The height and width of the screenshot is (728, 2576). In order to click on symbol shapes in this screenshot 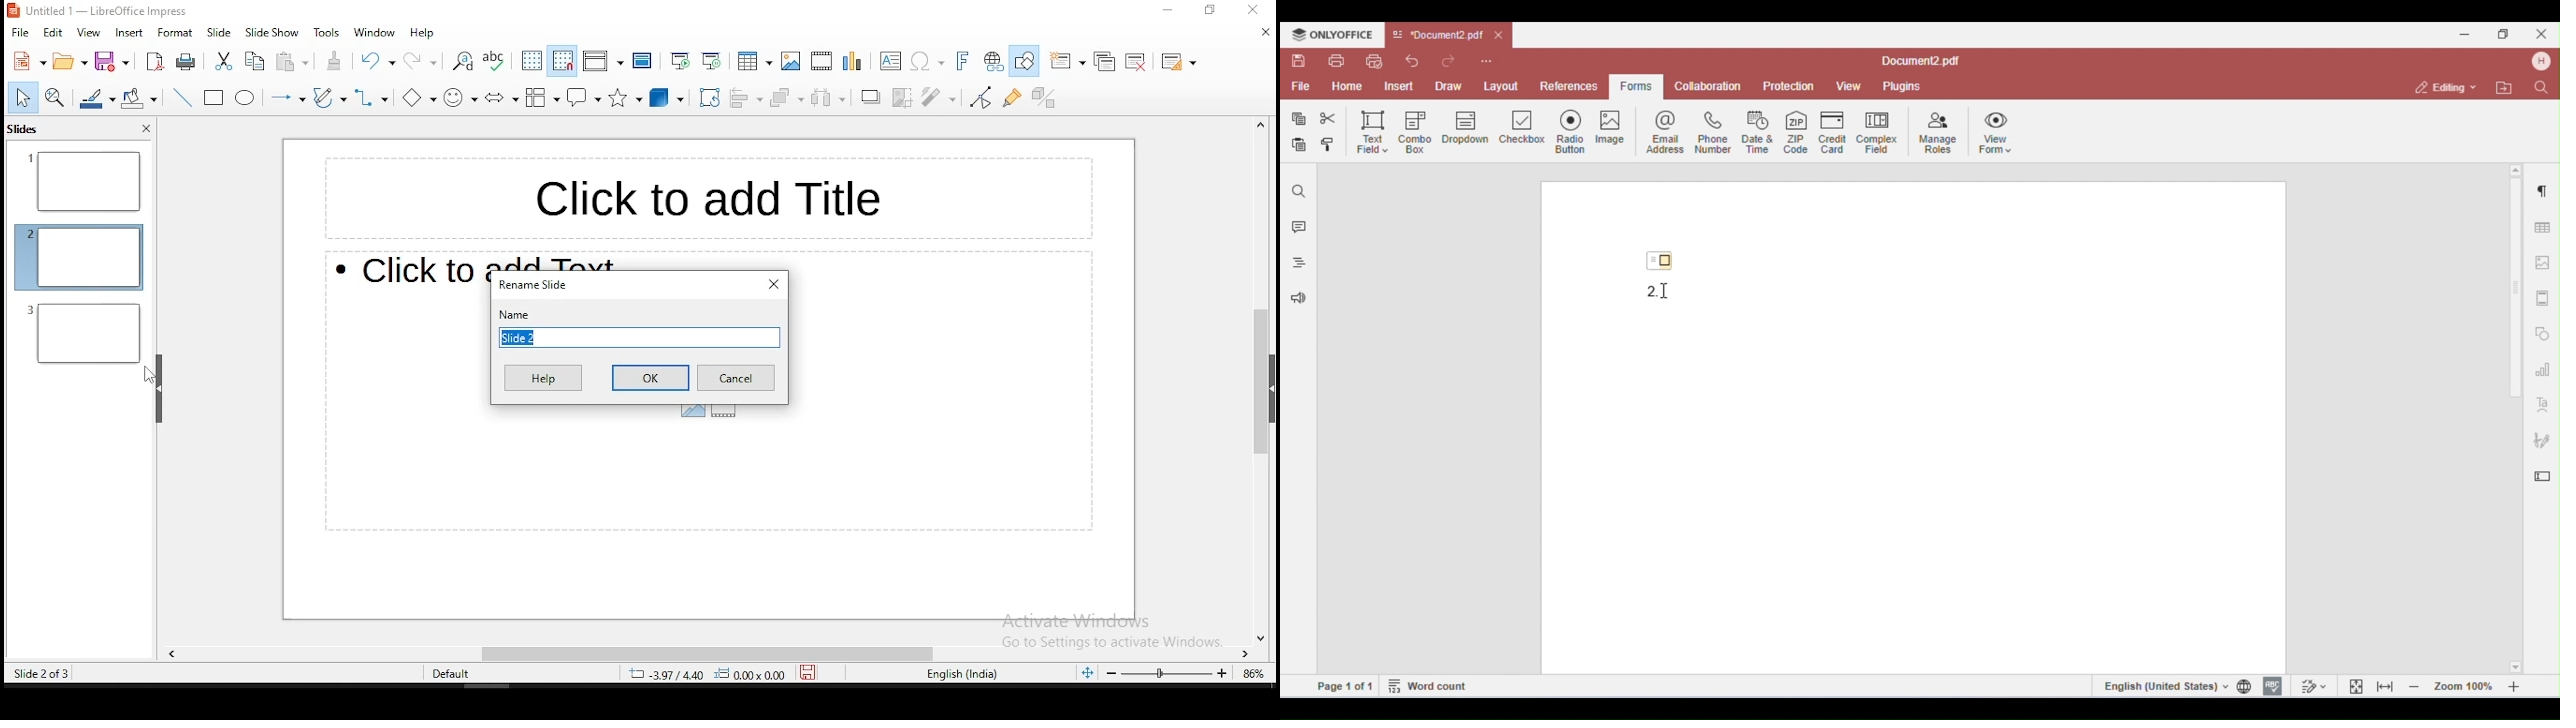, I will do `click(460, 97)`.